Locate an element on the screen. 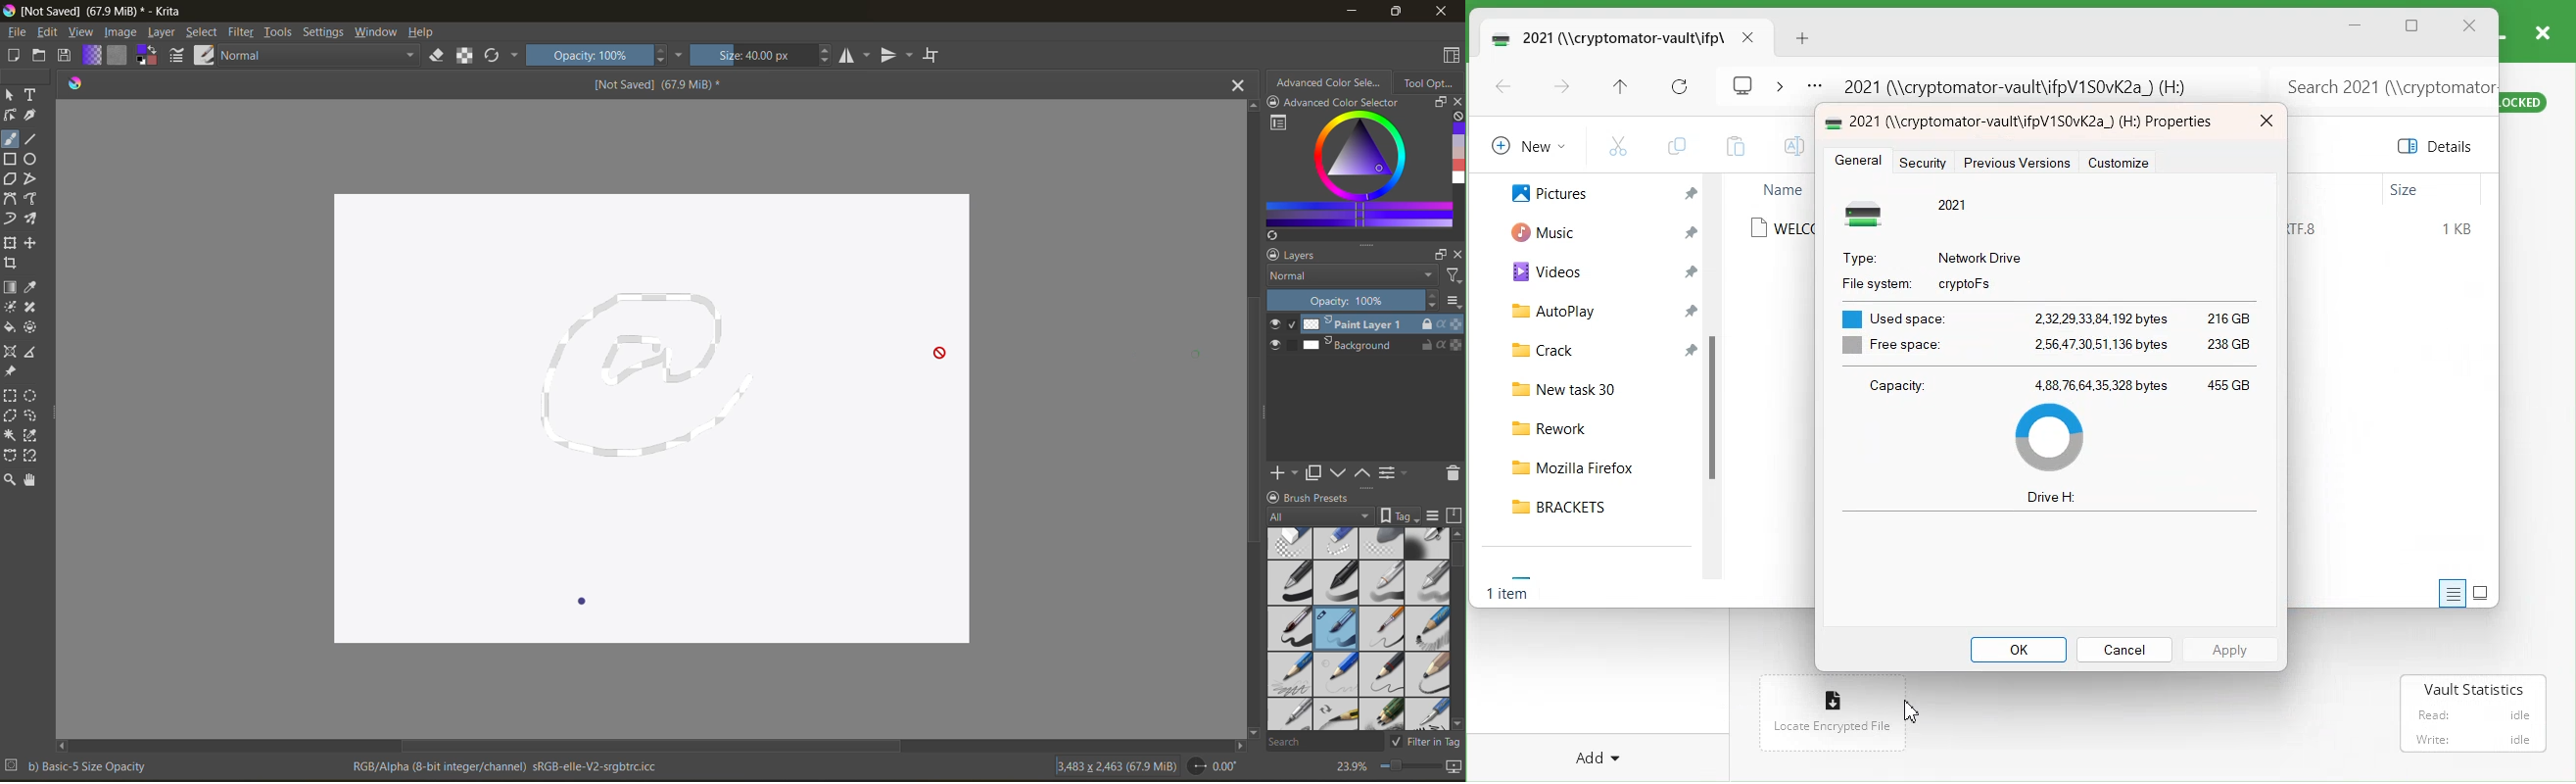 Image resolution: width=2576 pixels, height=784 pixels. layers is located at coordinates (1301, 254).